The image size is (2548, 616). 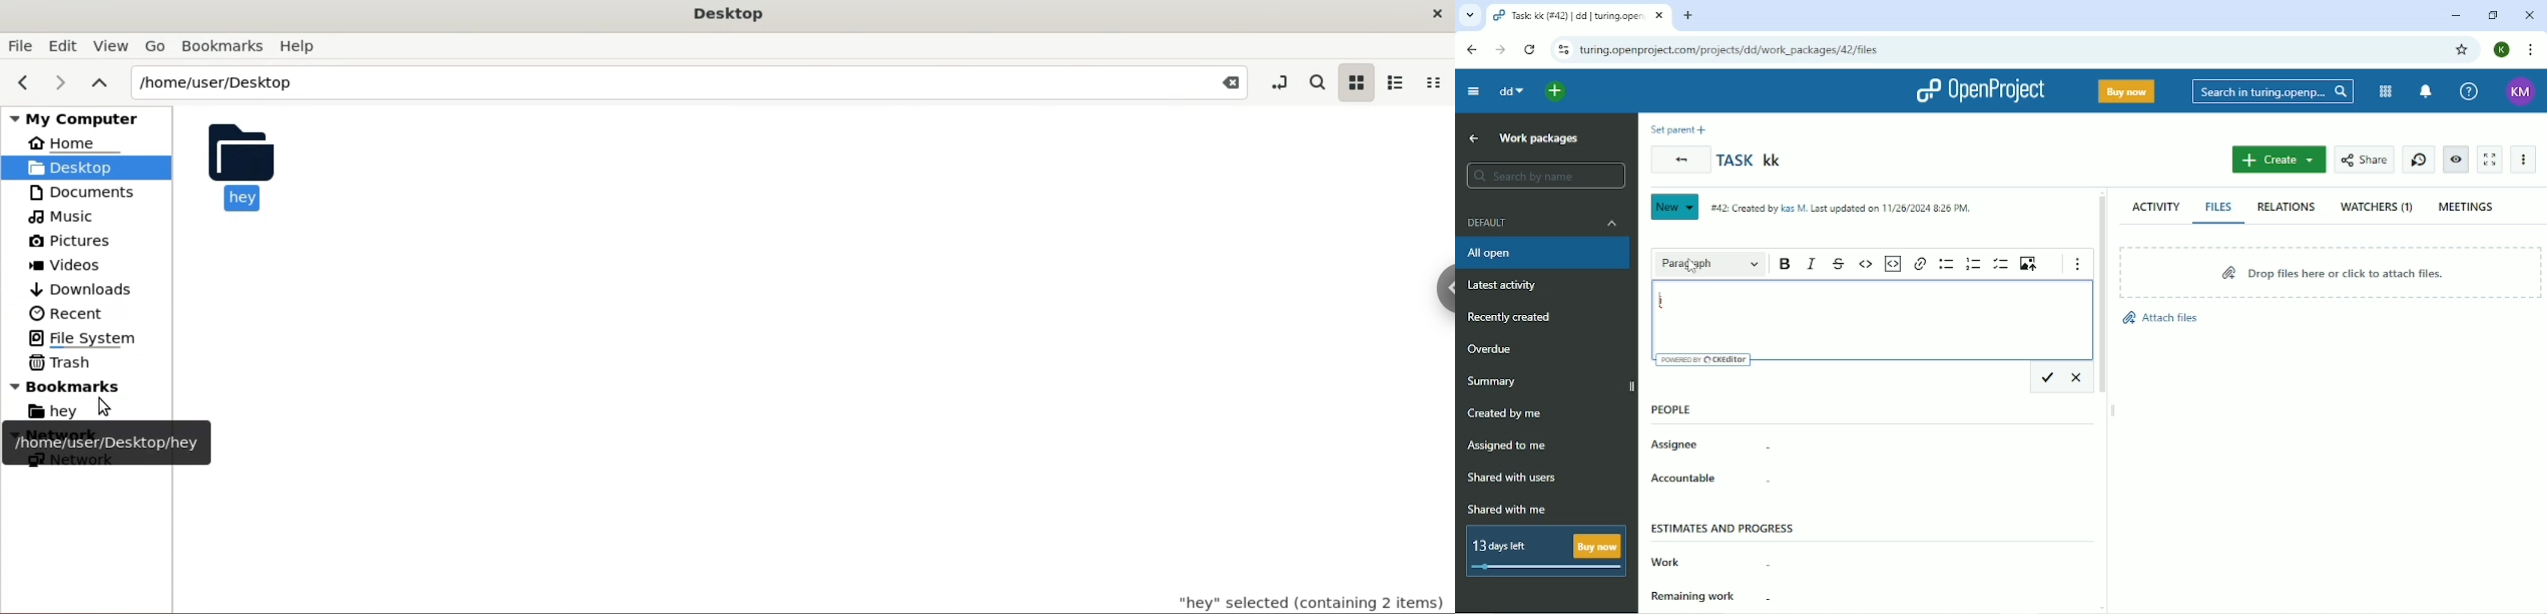 I want to click on hey, so click(x=62, y=409).